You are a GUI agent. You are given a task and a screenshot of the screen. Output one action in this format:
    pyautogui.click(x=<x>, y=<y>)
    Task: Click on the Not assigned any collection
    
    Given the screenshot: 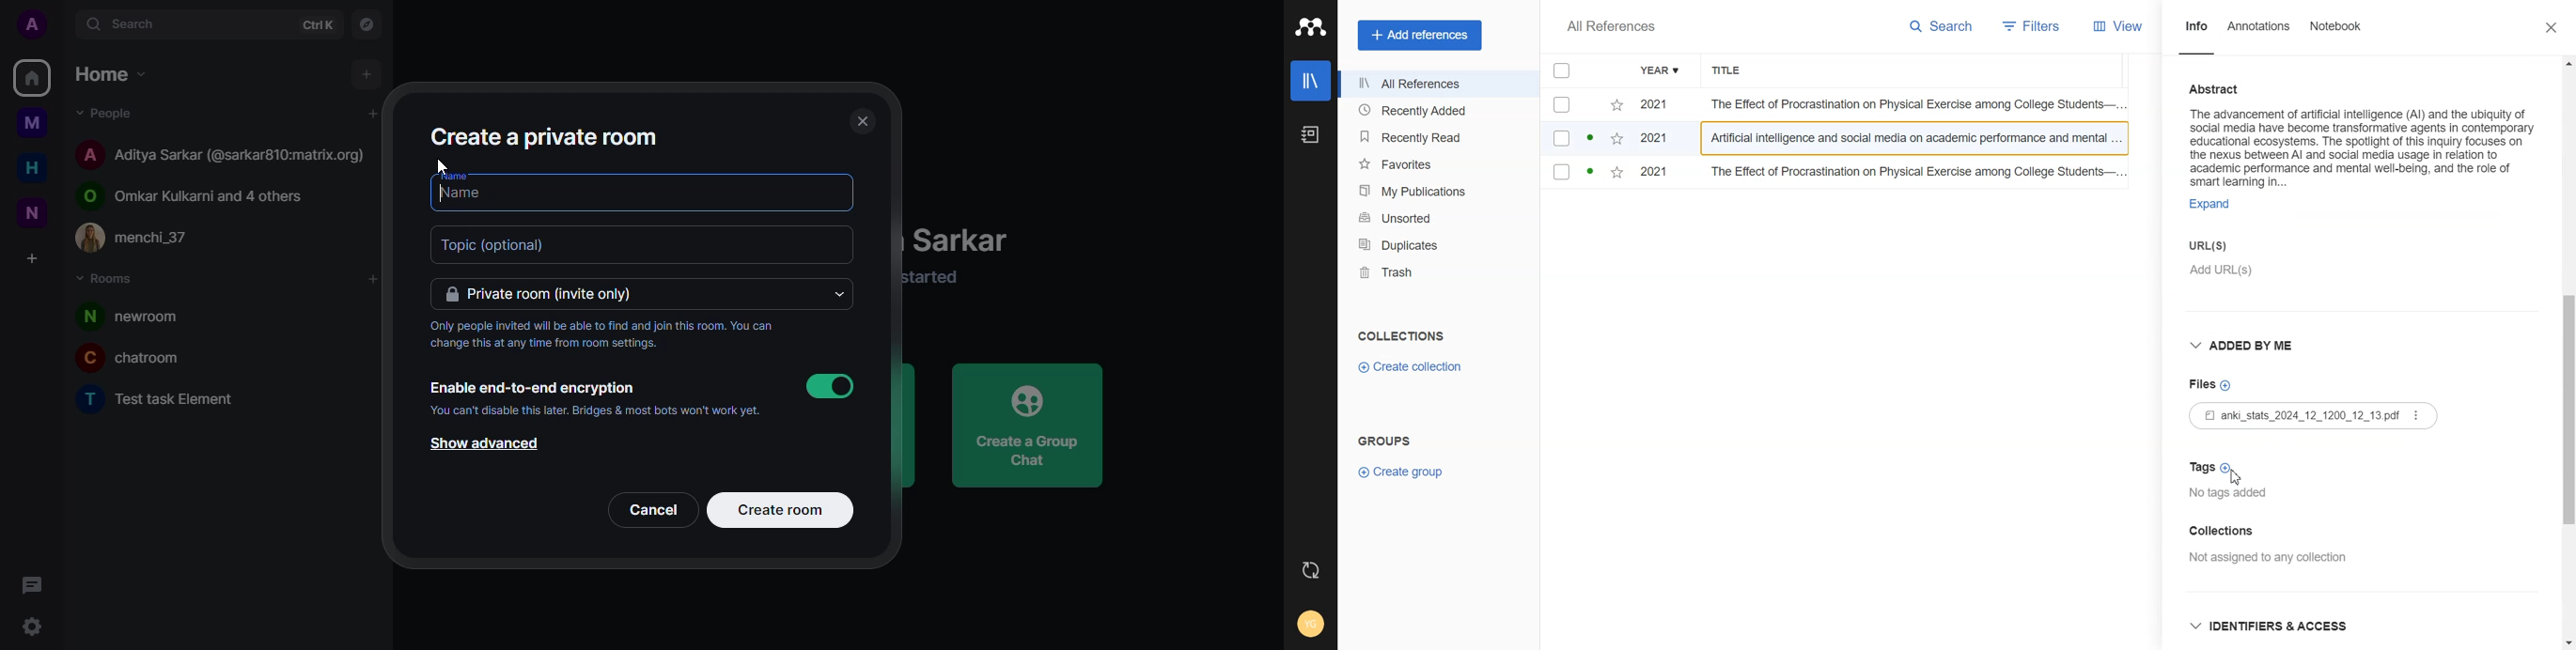 What is the action you would take?
    pyautogui.click(x=2272, y=561)
    